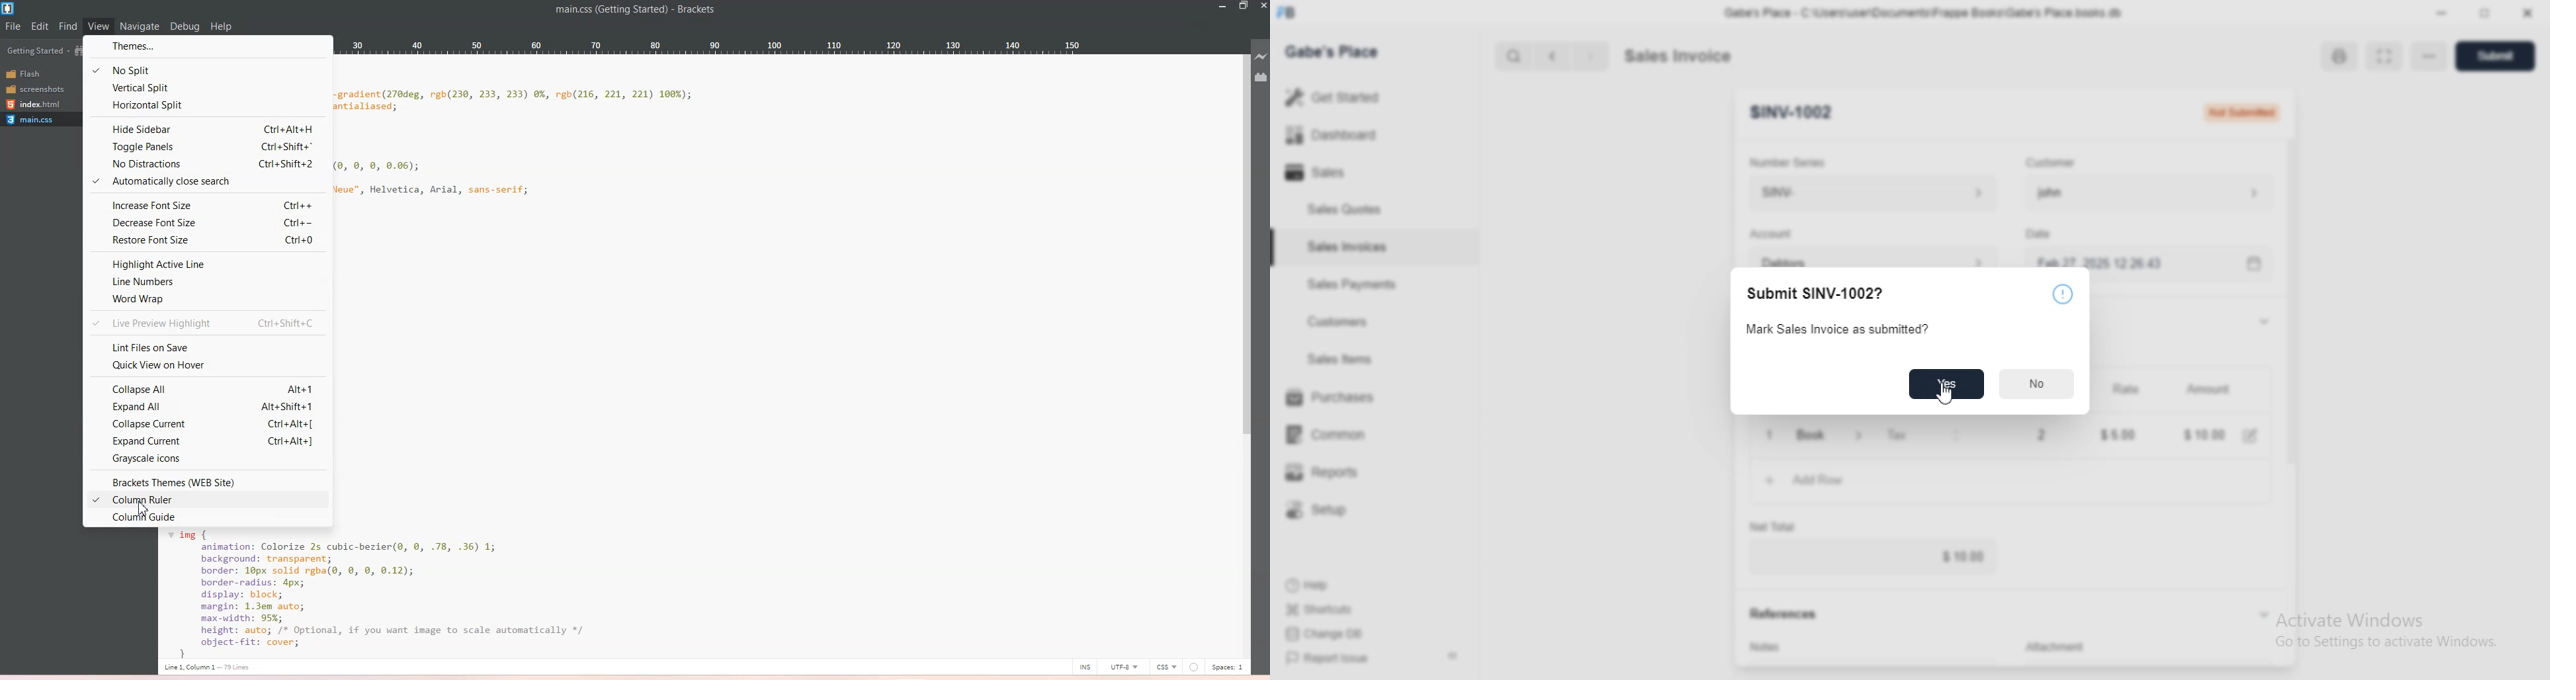 The height and width of the screenshot is (700, 2576). What do you see at coordinates (1947, 384) in the screenshot?
I see `Yes` at bounding box center [1947, 384].